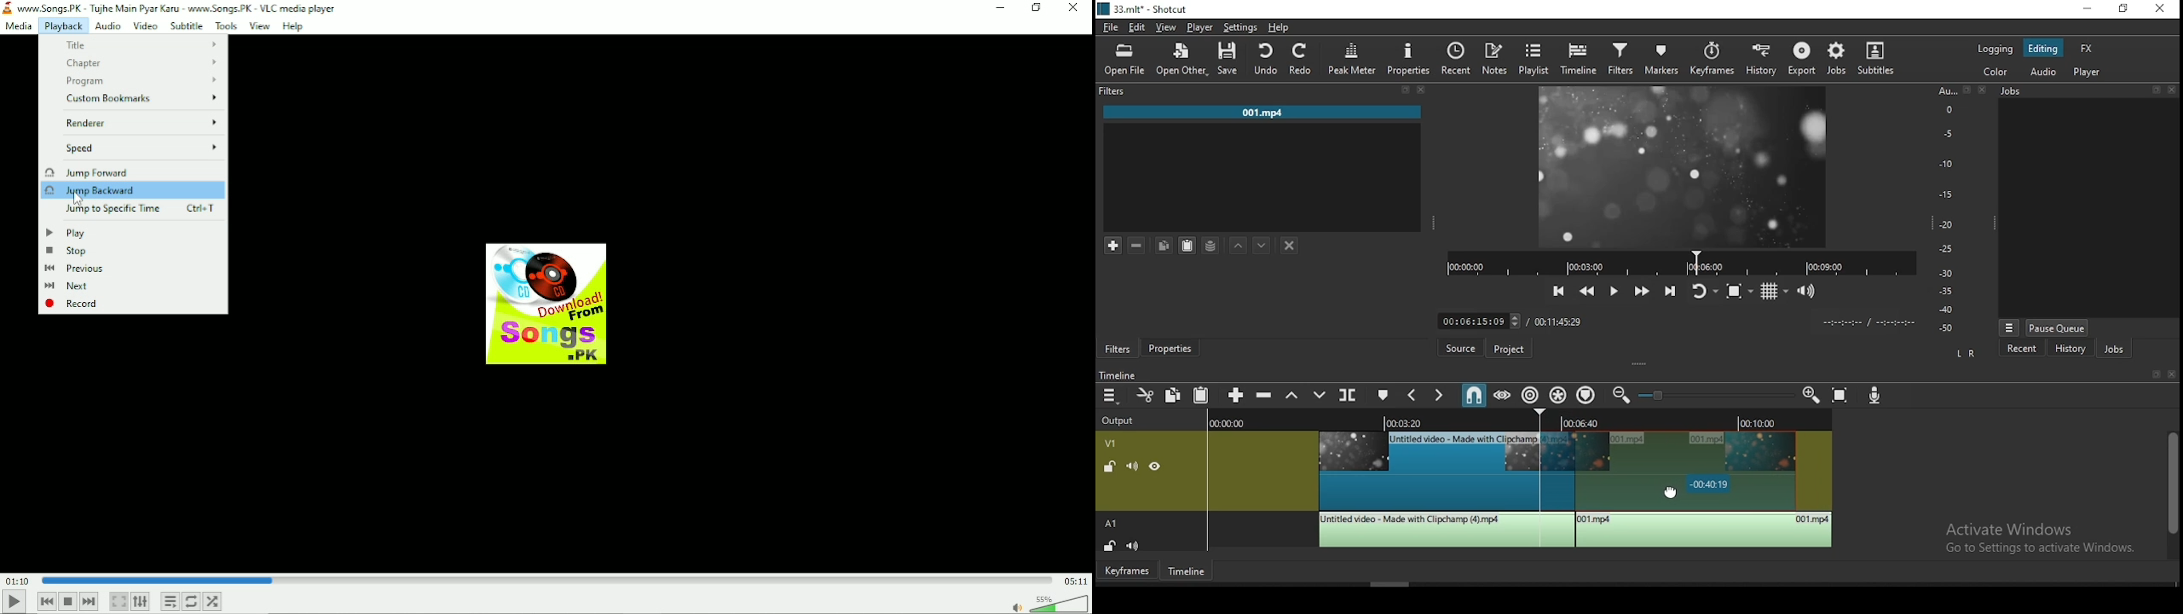 Image resolution: width=2184 pixels, height=616 pixels. Describe the element at coordinates (1705, 530) in the screenshot. I see `audio clip` at that location.